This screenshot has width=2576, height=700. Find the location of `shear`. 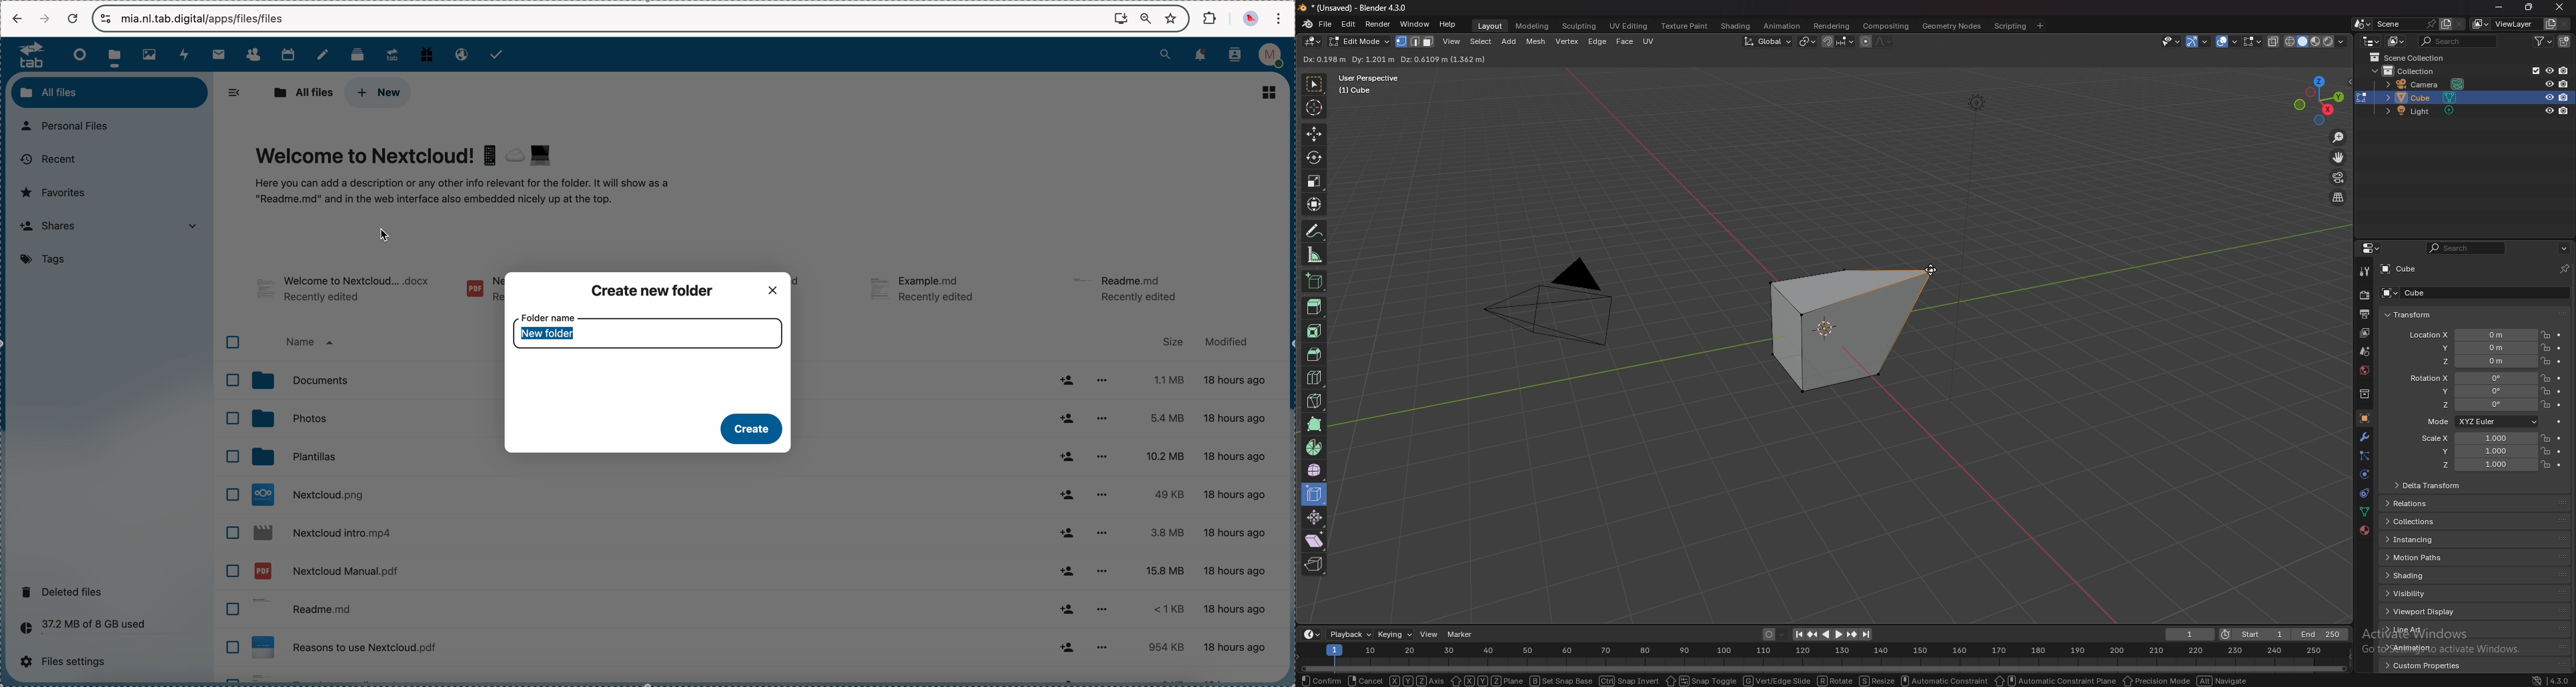

shear is located at coordinates (1314, 540).